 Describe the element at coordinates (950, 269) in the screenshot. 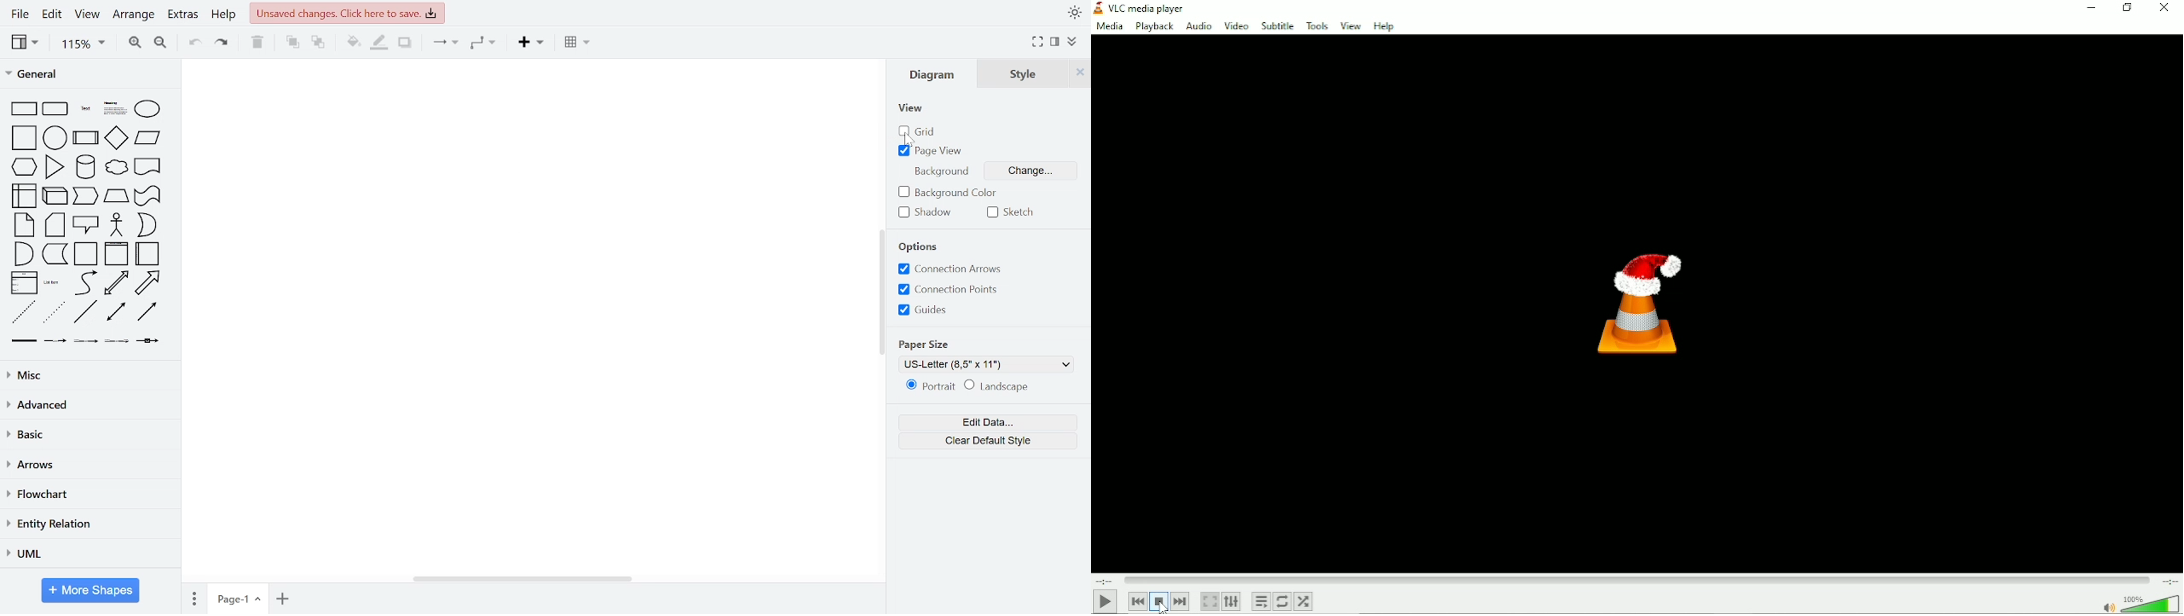

I see `connection arrows` at that location.